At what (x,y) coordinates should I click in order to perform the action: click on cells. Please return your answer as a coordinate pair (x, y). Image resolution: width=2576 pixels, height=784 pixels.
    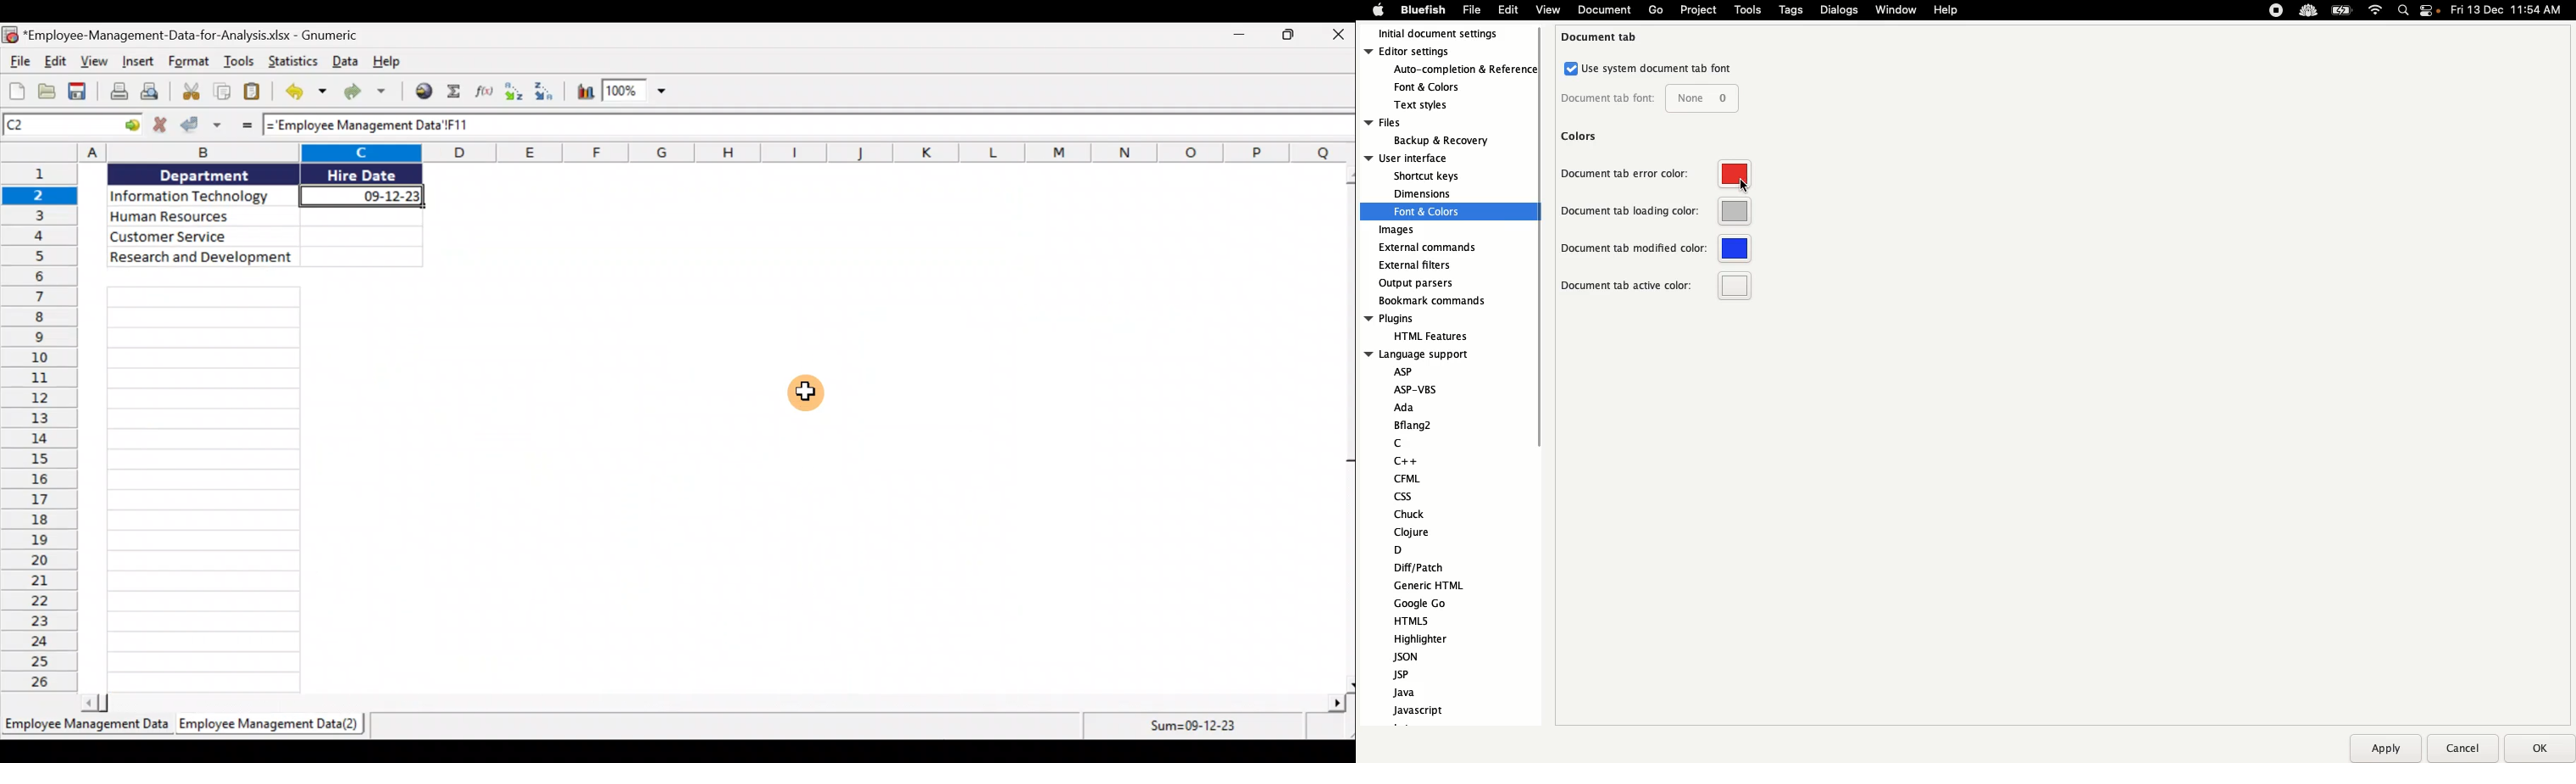
    Looking at the image, I should click on (200, 490).